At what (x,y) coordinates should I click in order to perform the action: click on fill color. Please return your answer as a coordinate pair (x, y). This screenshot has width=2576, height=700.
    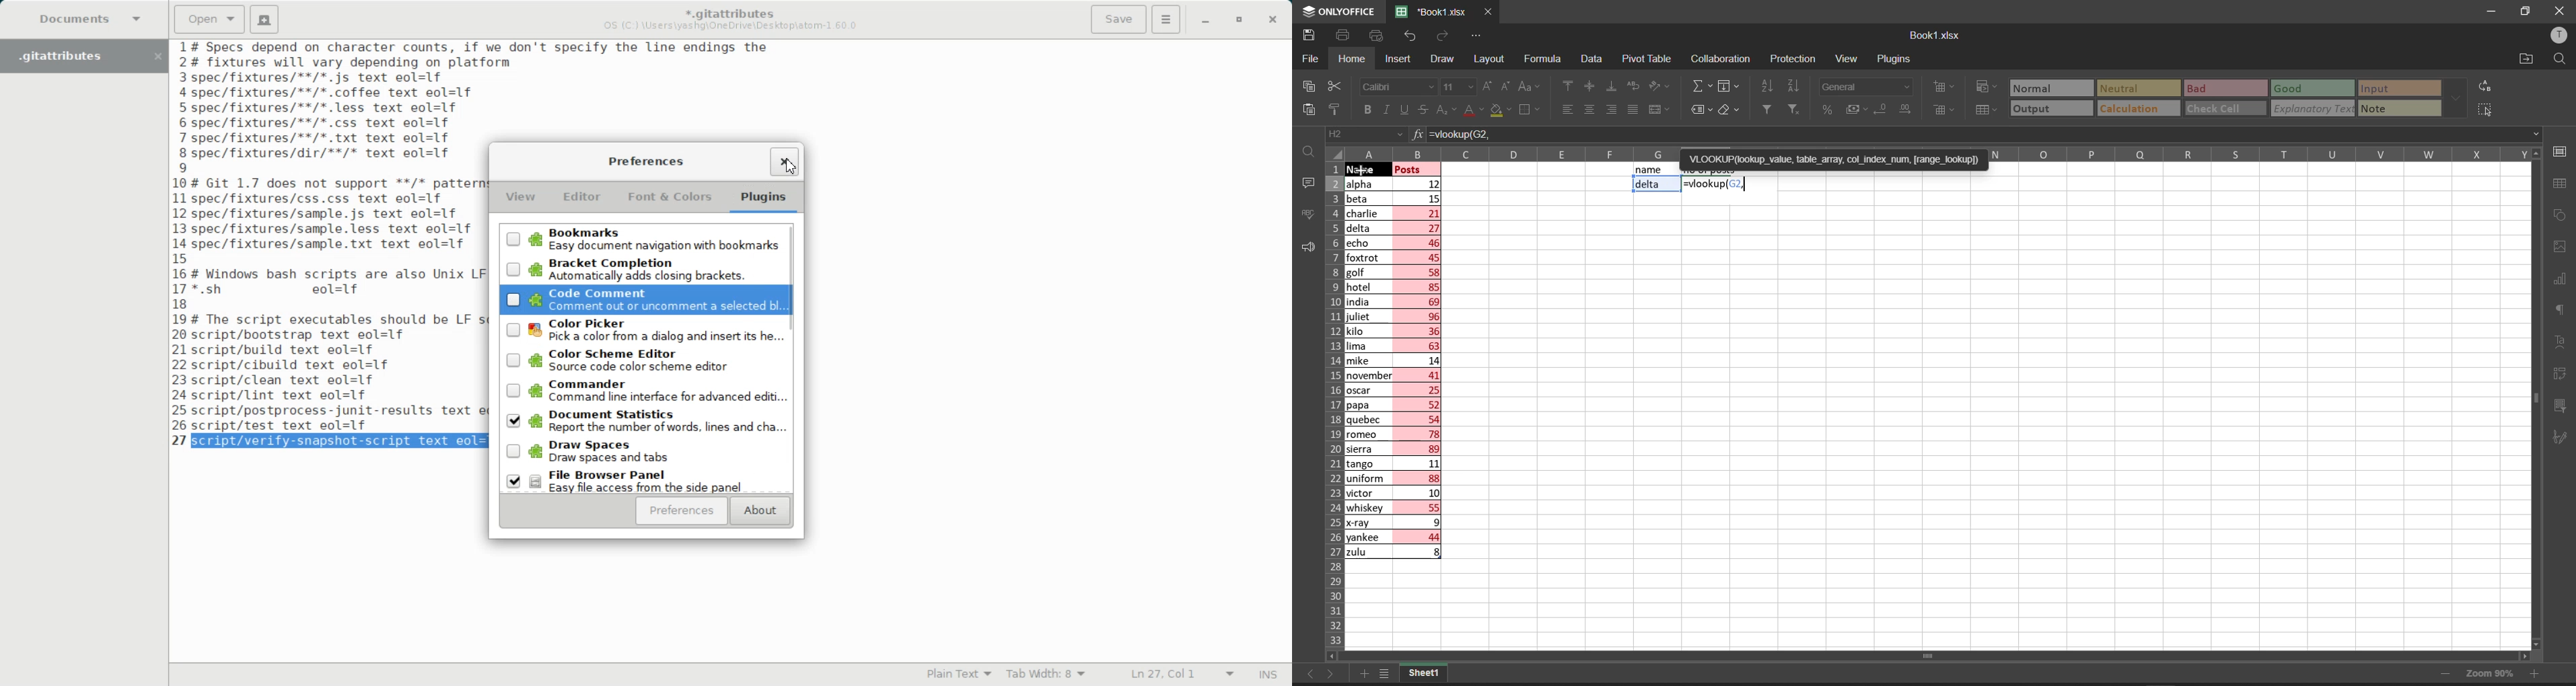
    Looking at the image, I should click on (1502, 111).